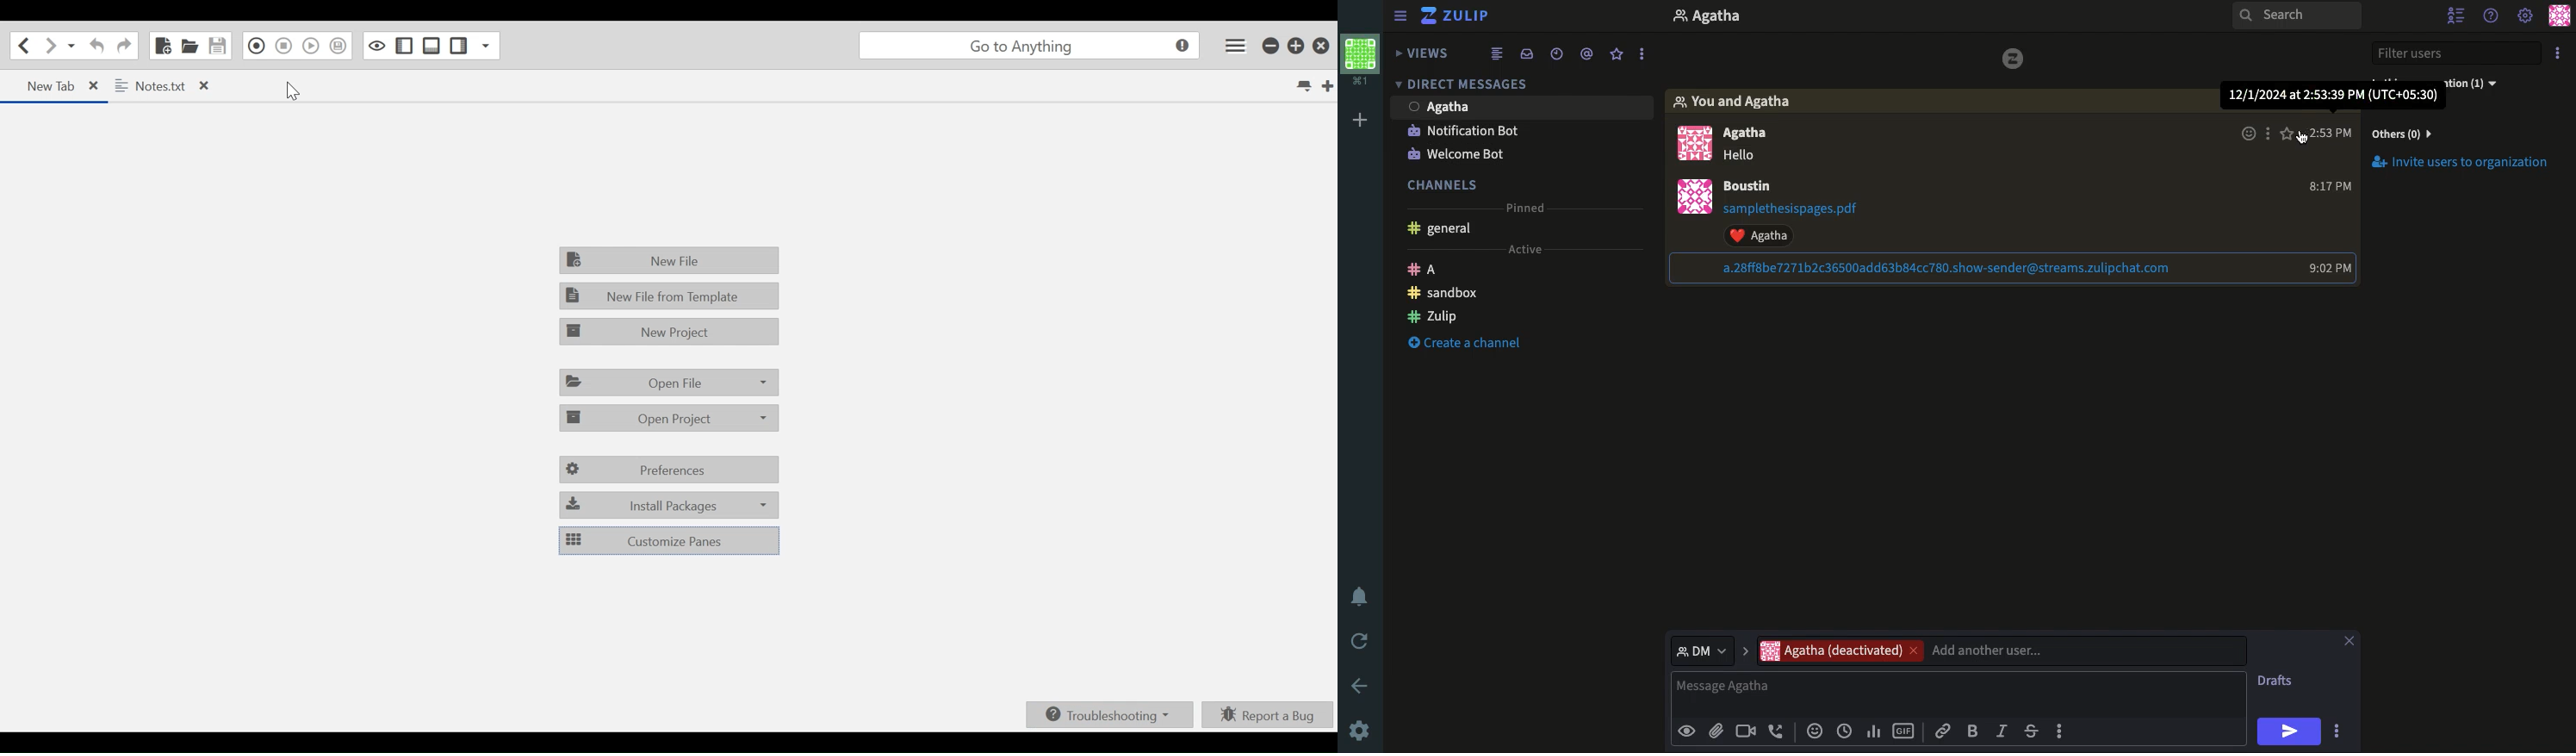 This screenshot has width=2576, height=756. What do you see at coordinates (1445, 295) in the screenshot?
I see `Sandbox` at bounding box center [1445, 295].